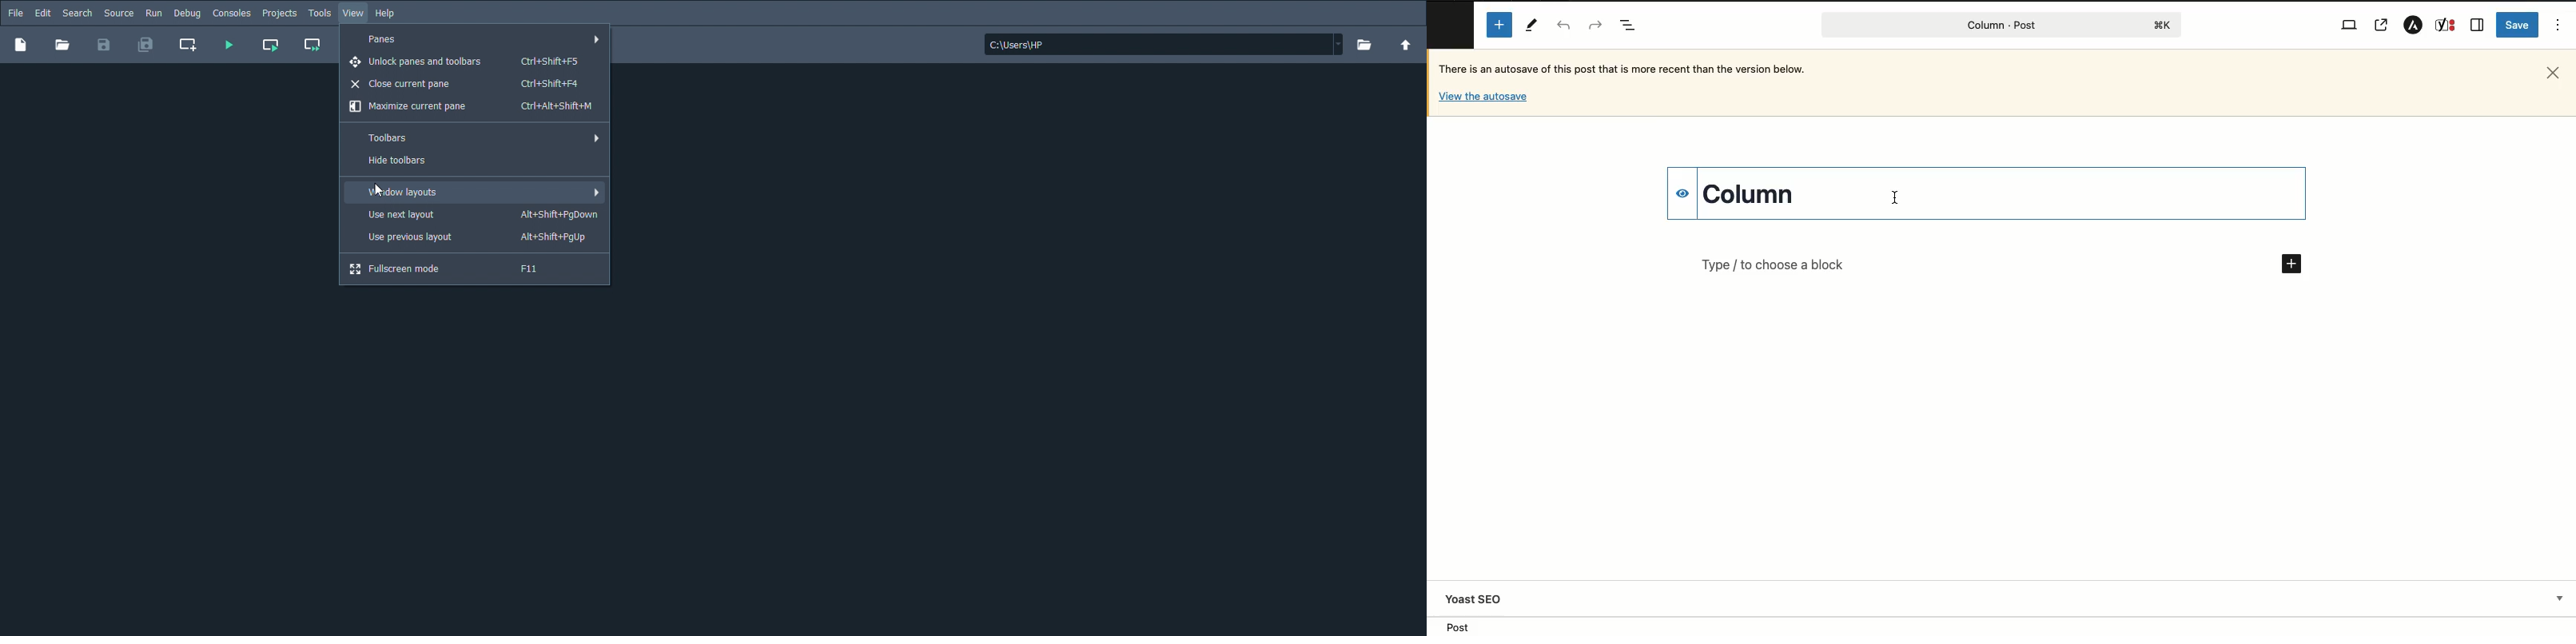 This screenshot has height=644, width=2576. Describe the element at coordinates (1628, 23) in the screenshot. I see `Document overview` at that location.